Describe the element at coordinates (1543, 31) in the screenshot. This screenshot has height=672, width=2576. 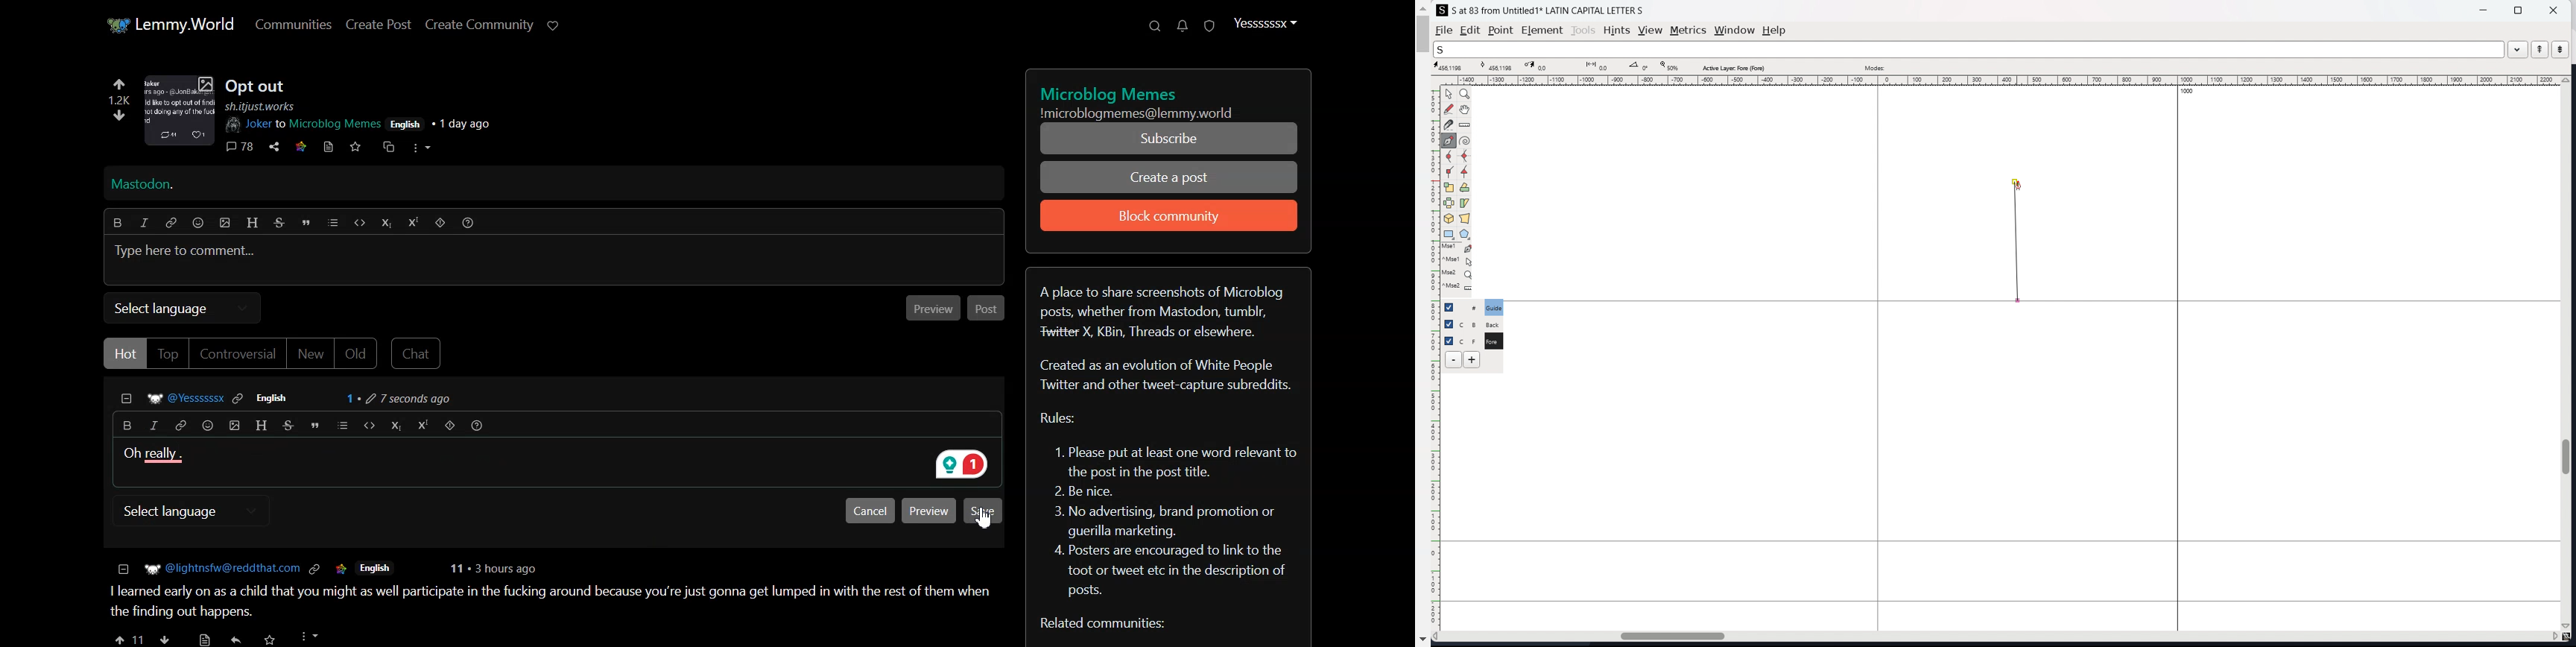
I see `element` at that location.